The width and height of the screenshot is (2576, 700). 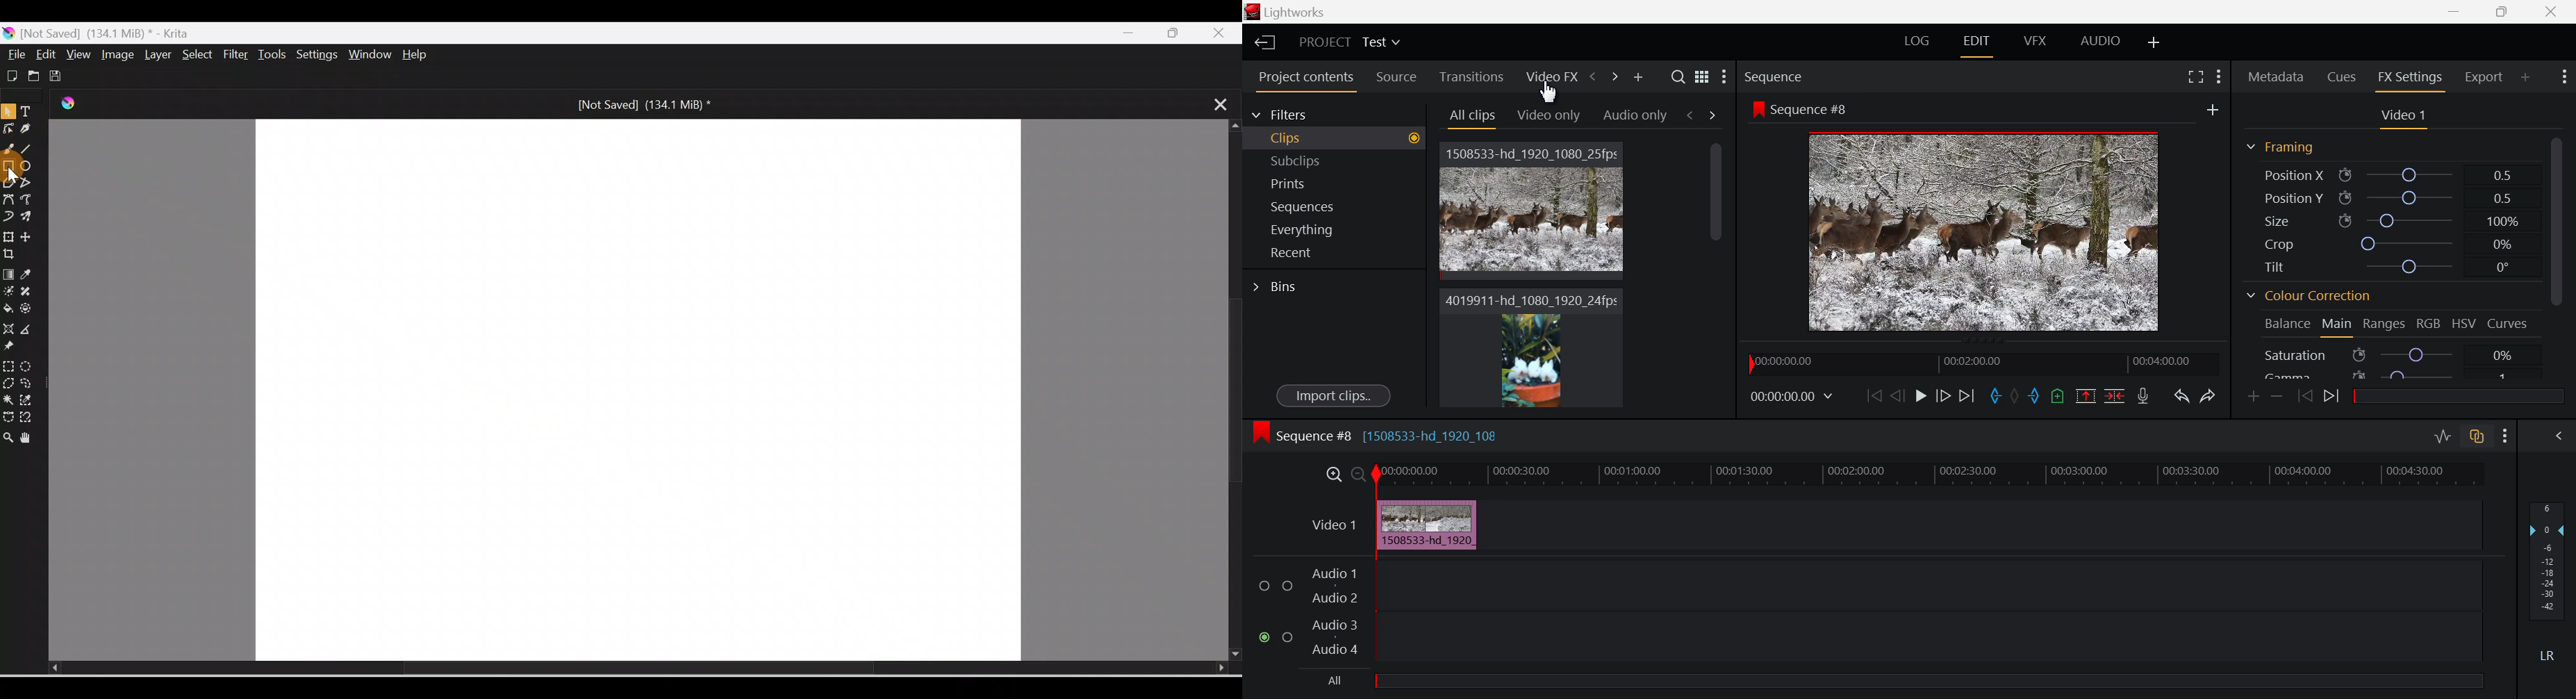 What do you see at coordinates (31, 330) in the screenshot?
I see `Measure the distance between two points` at bounding box center [31, 330].